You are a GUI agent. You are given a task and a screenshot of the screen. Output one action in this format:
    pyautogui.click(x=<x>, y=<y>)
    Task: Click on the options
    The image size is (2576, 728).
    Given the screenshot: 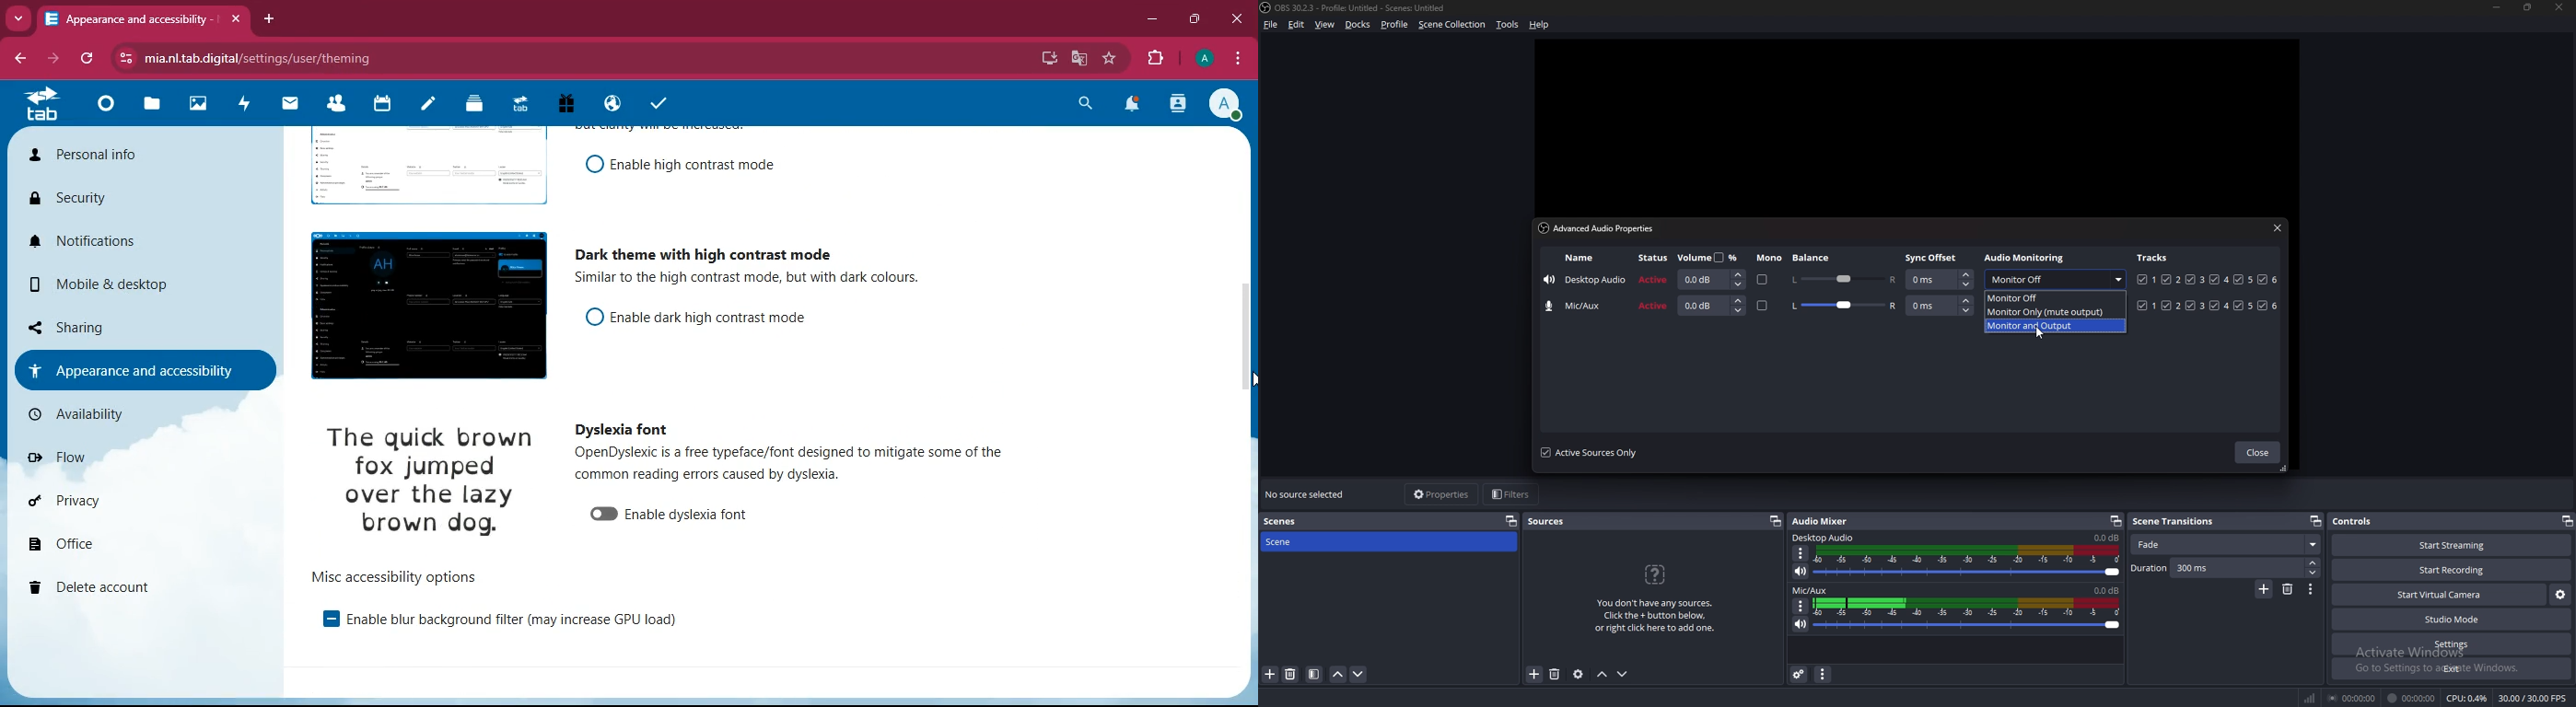 What is the action you would take?
    pyautogui.click(x=1802, y=553)
    